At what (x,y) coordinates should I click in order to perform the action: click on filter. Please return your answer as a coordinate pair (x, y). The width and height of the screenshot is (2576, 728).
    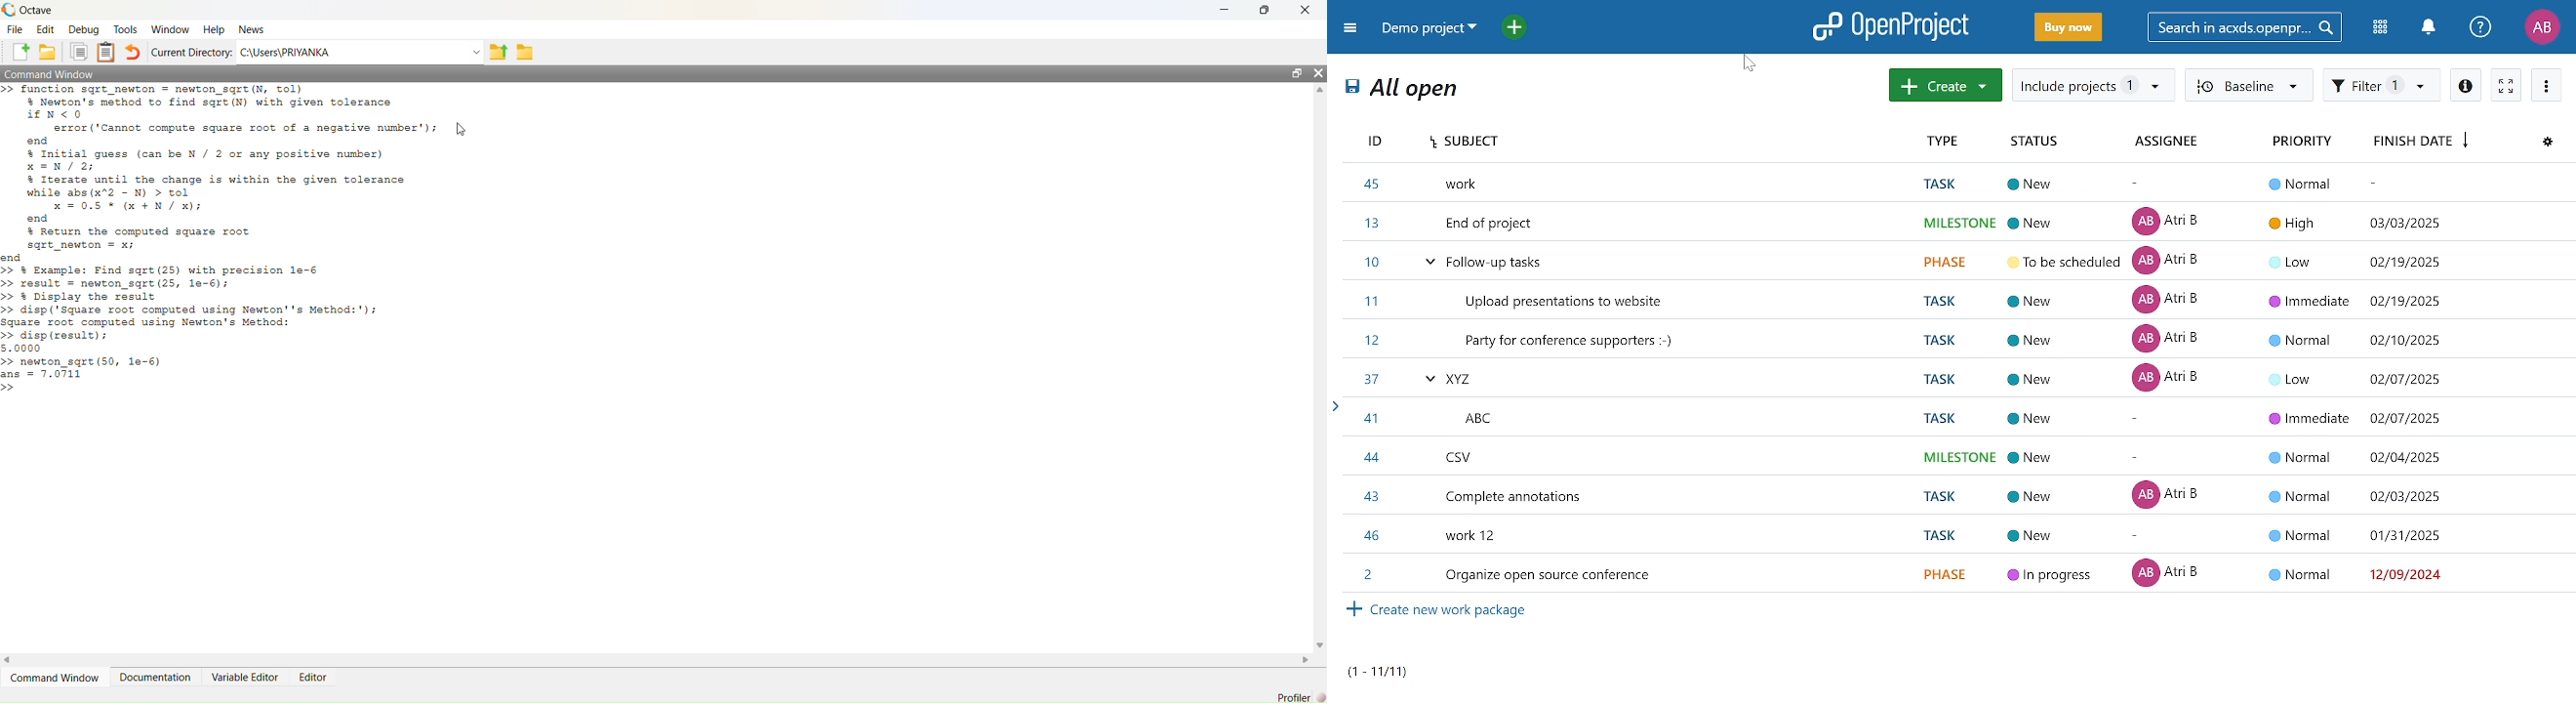
    Looking at the image, I should click on (2382, 86).